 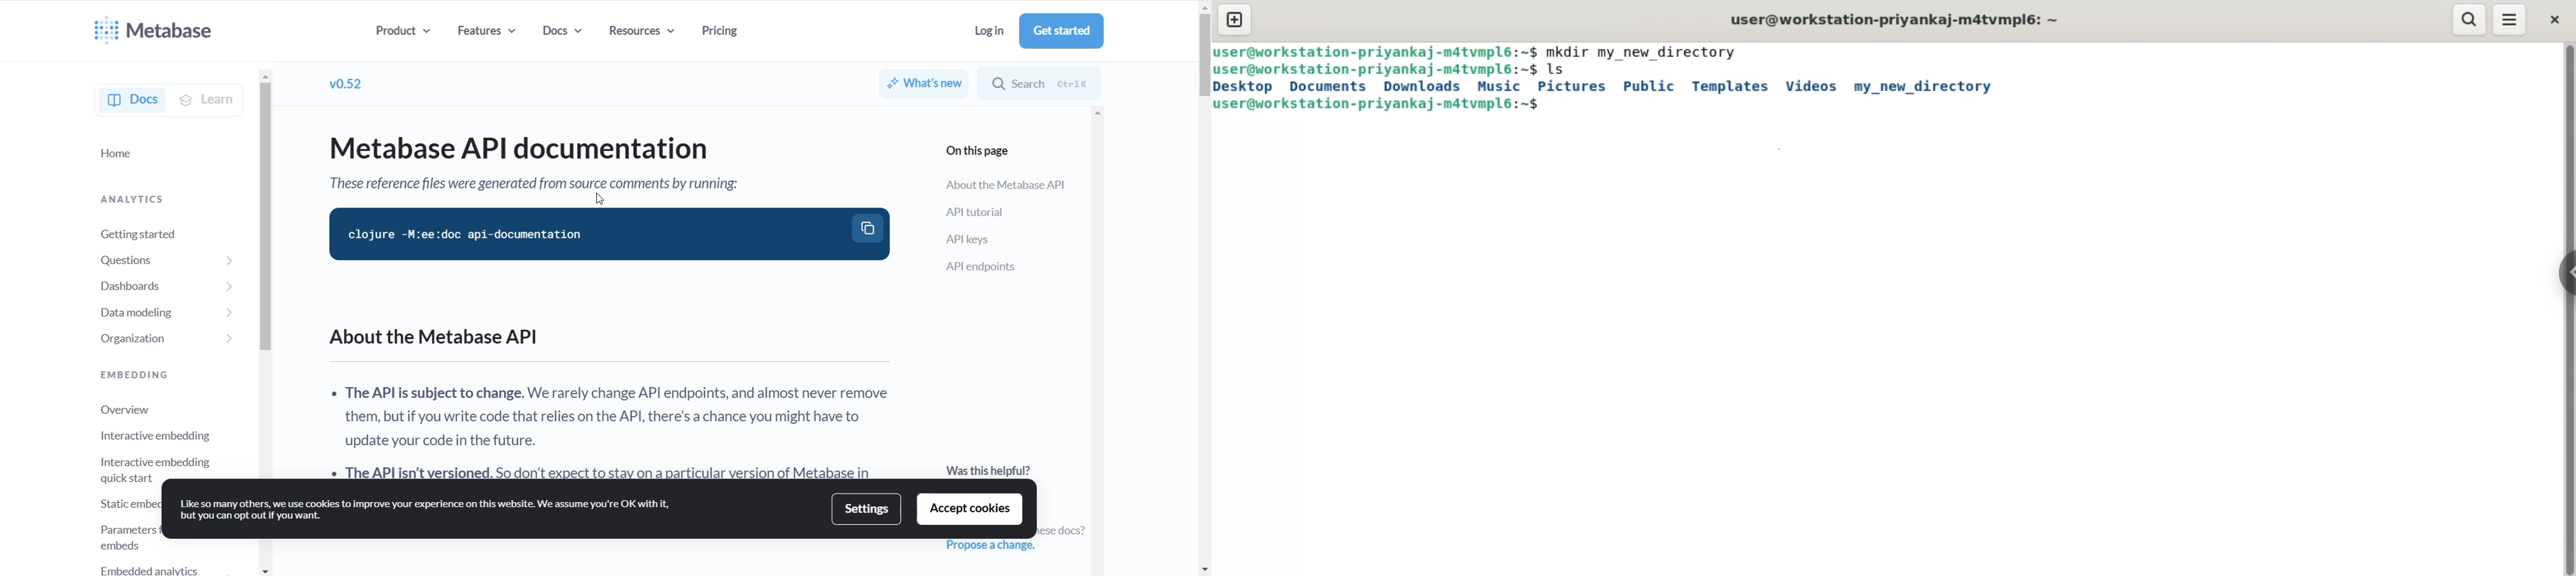 What do you see at coordinates (561, 33) in the screenshot?
I see `docs` at bounding box center [561, 33].